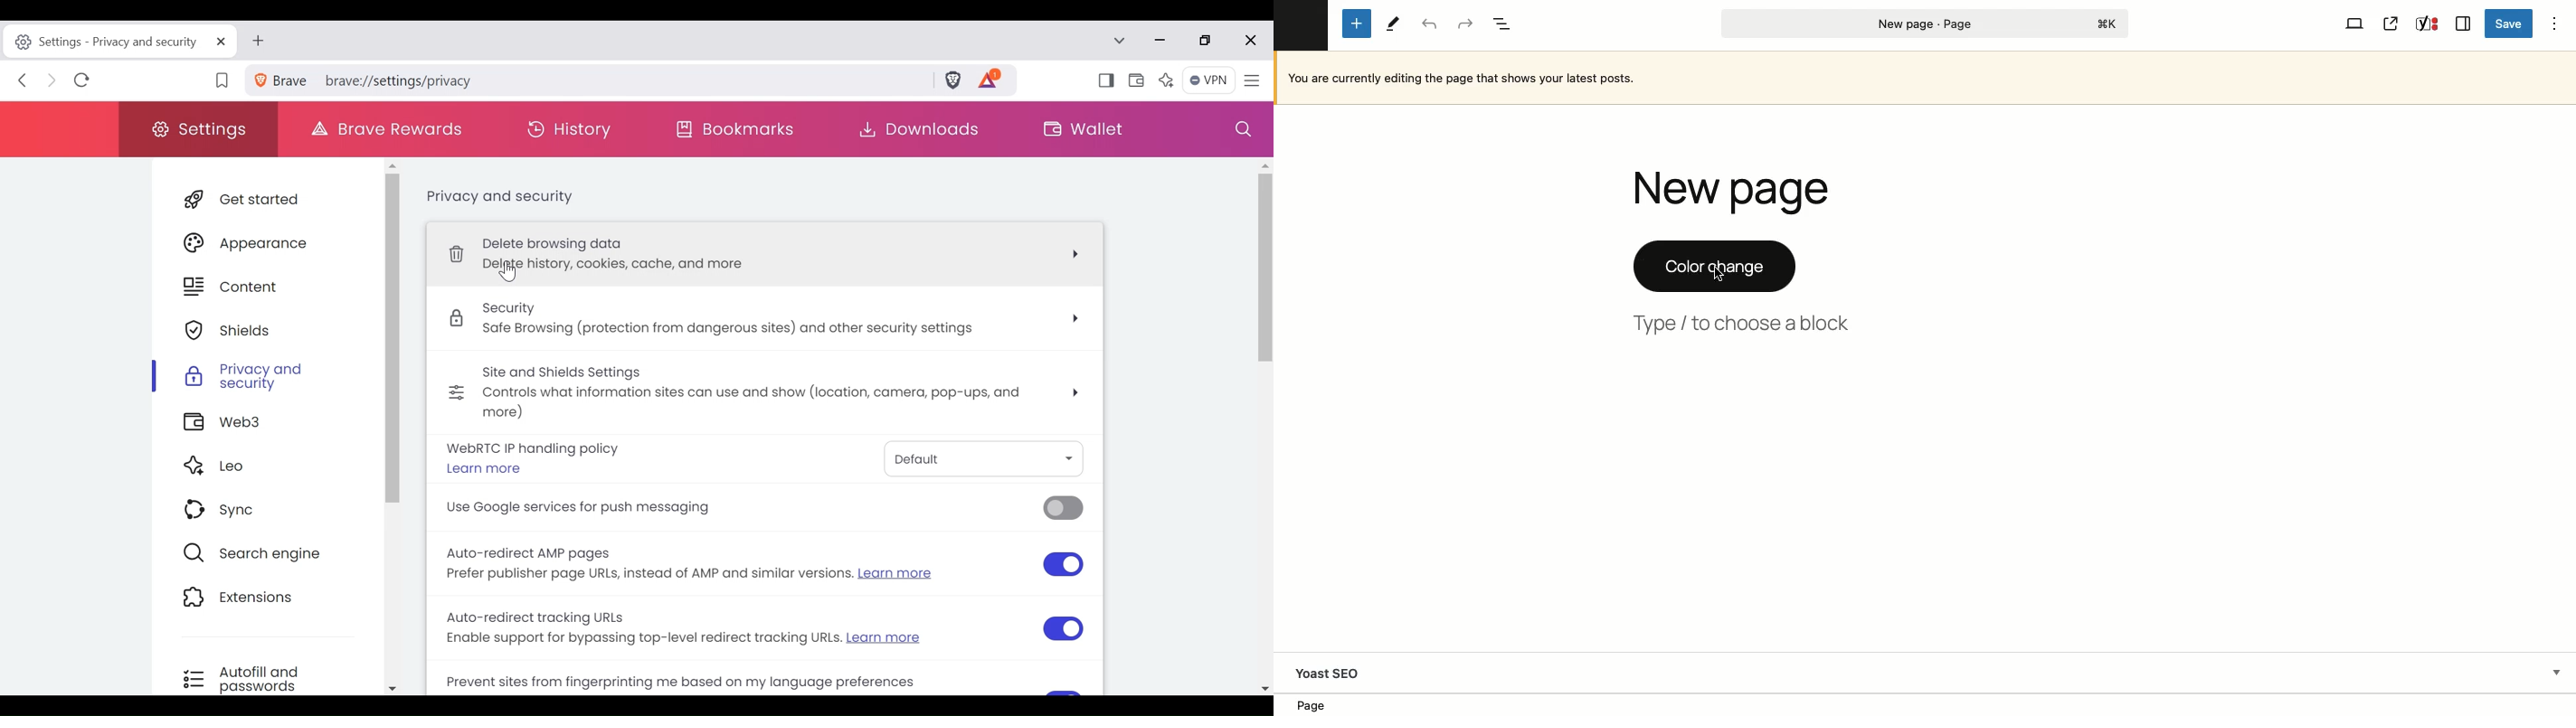  What do you see at coordinates (2354, 24) in the screenshot?
I see `View` at bounding box center [2354, 24].